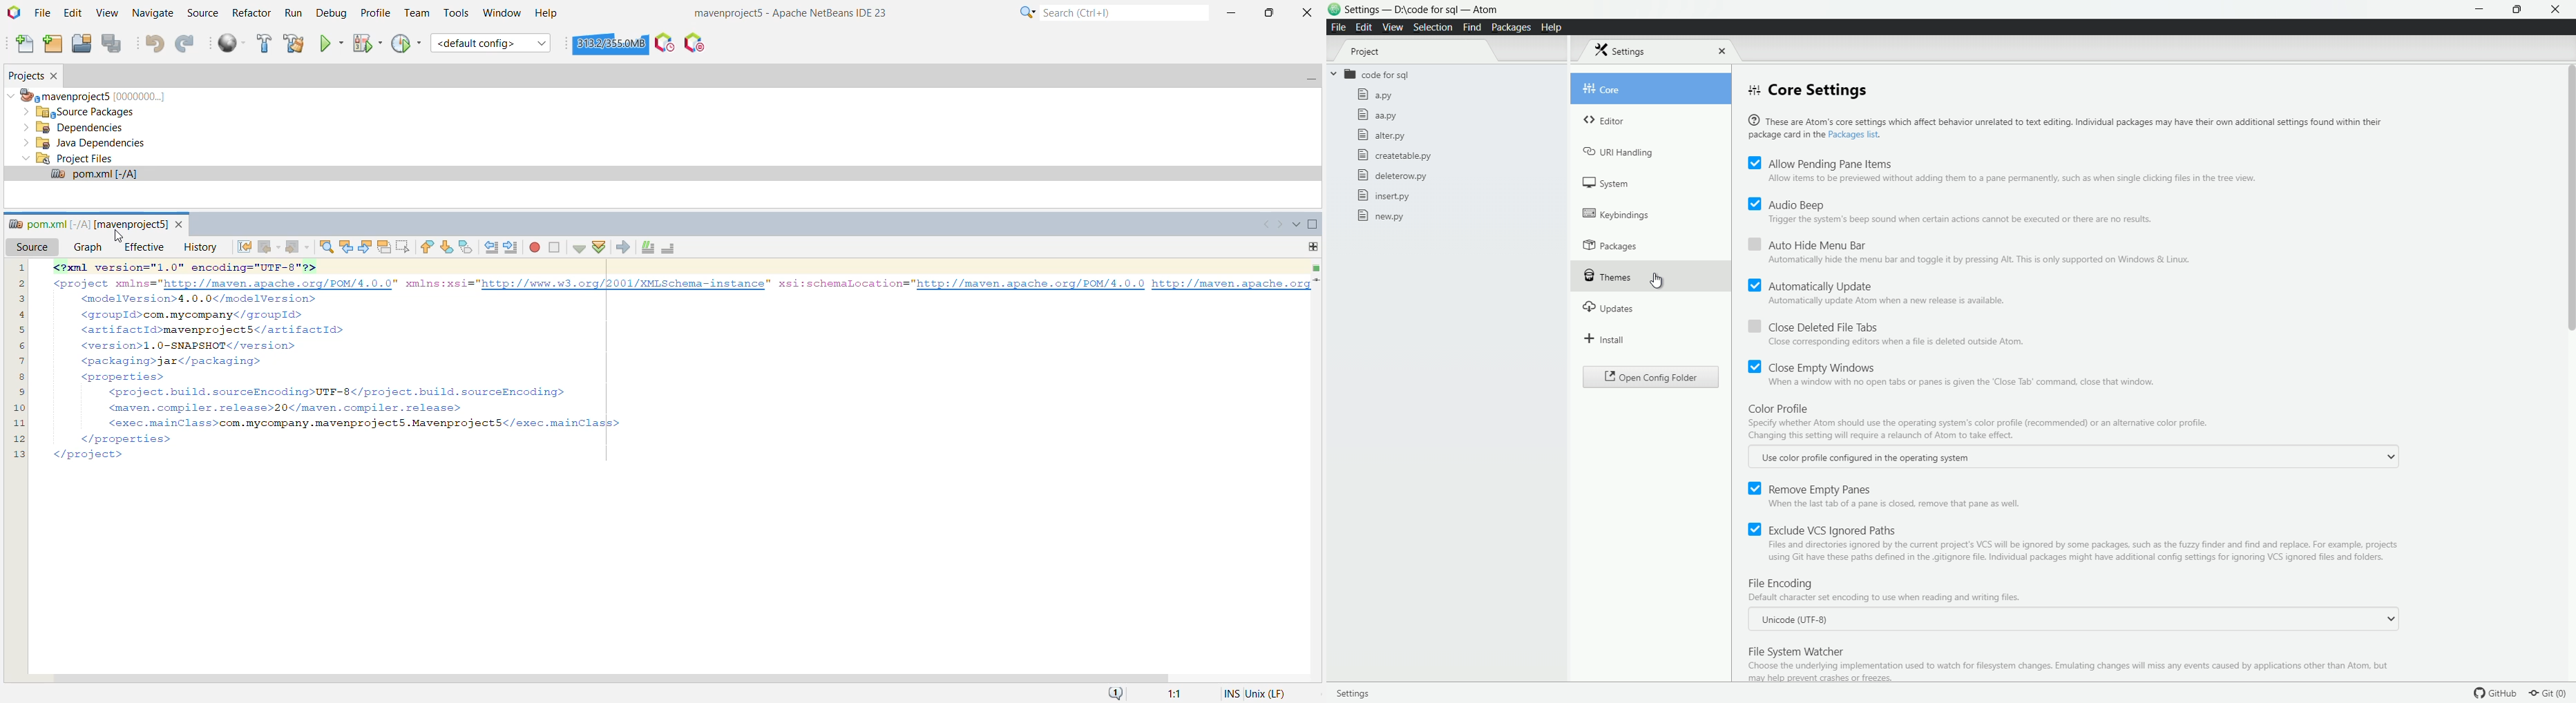 The image size is (2576, 728). What do you see at coordinates (187, 44) in the screenshot?
I see `Redo` at bounding box center [187, 44].